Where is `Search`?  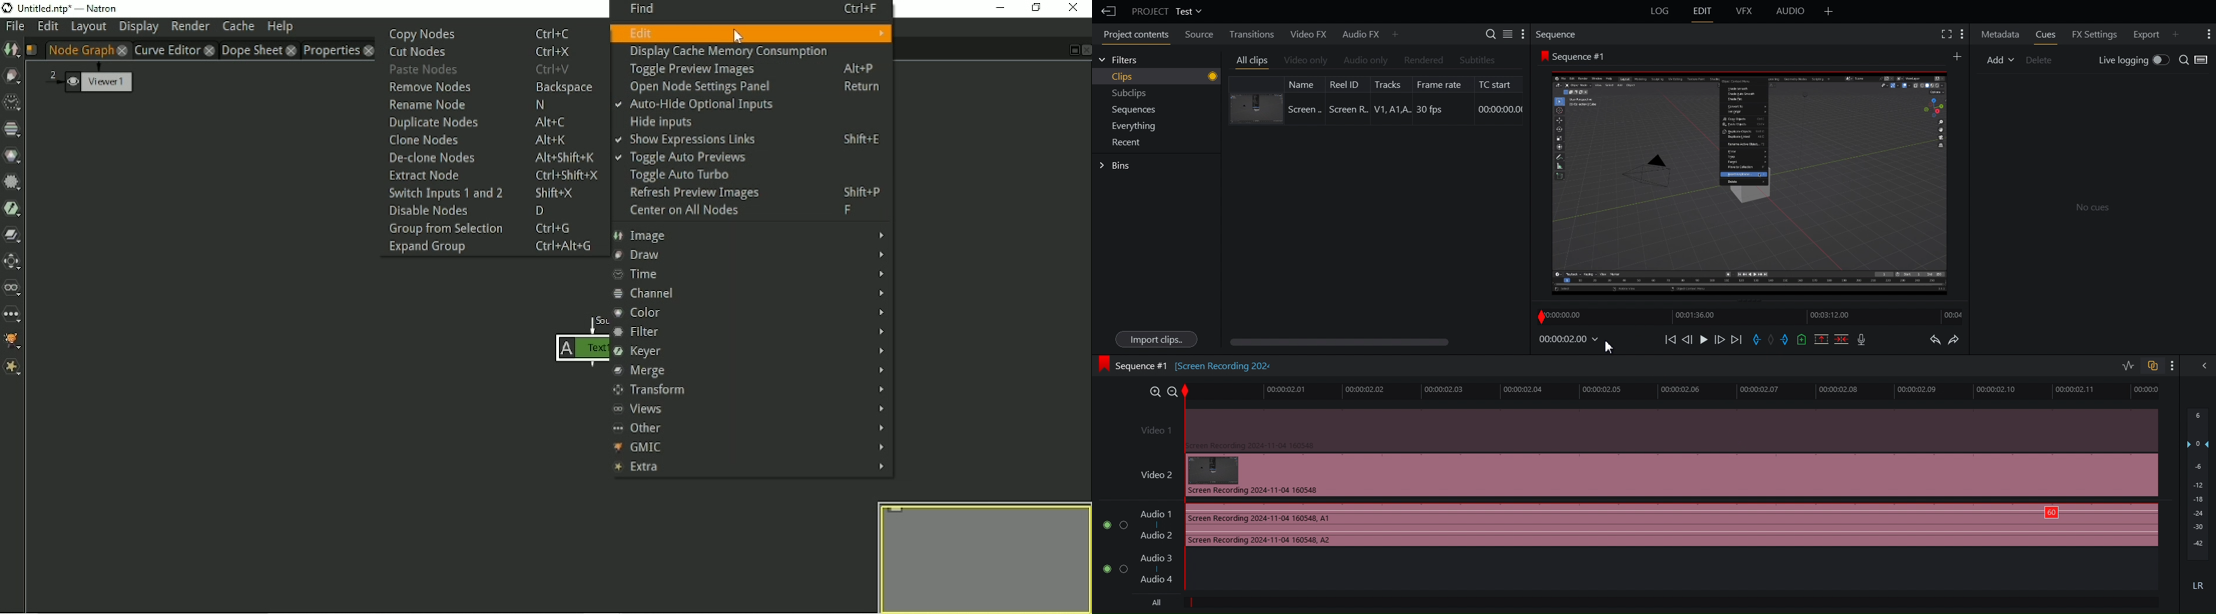 Search is located at coordinates (2195, 60).